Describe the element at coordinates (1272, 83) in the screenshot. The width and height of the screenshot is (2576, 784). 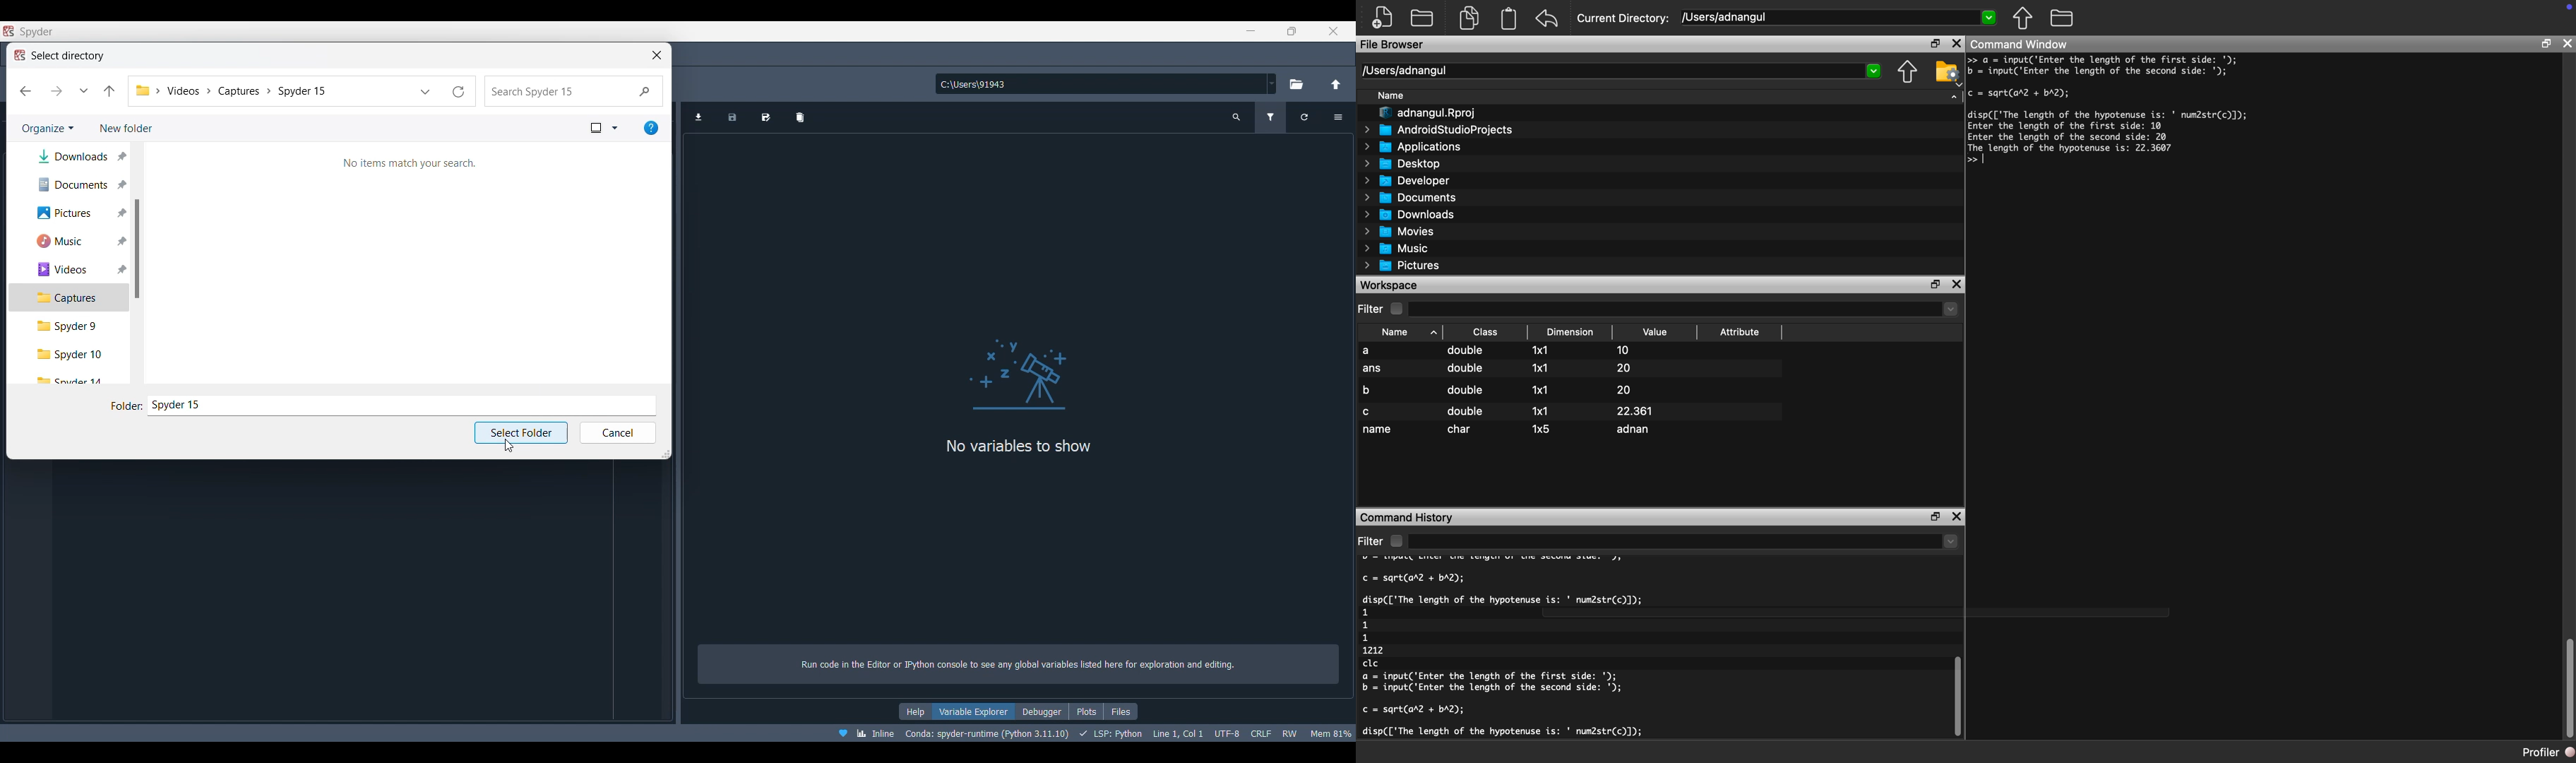
I see `Options for location` at that location.